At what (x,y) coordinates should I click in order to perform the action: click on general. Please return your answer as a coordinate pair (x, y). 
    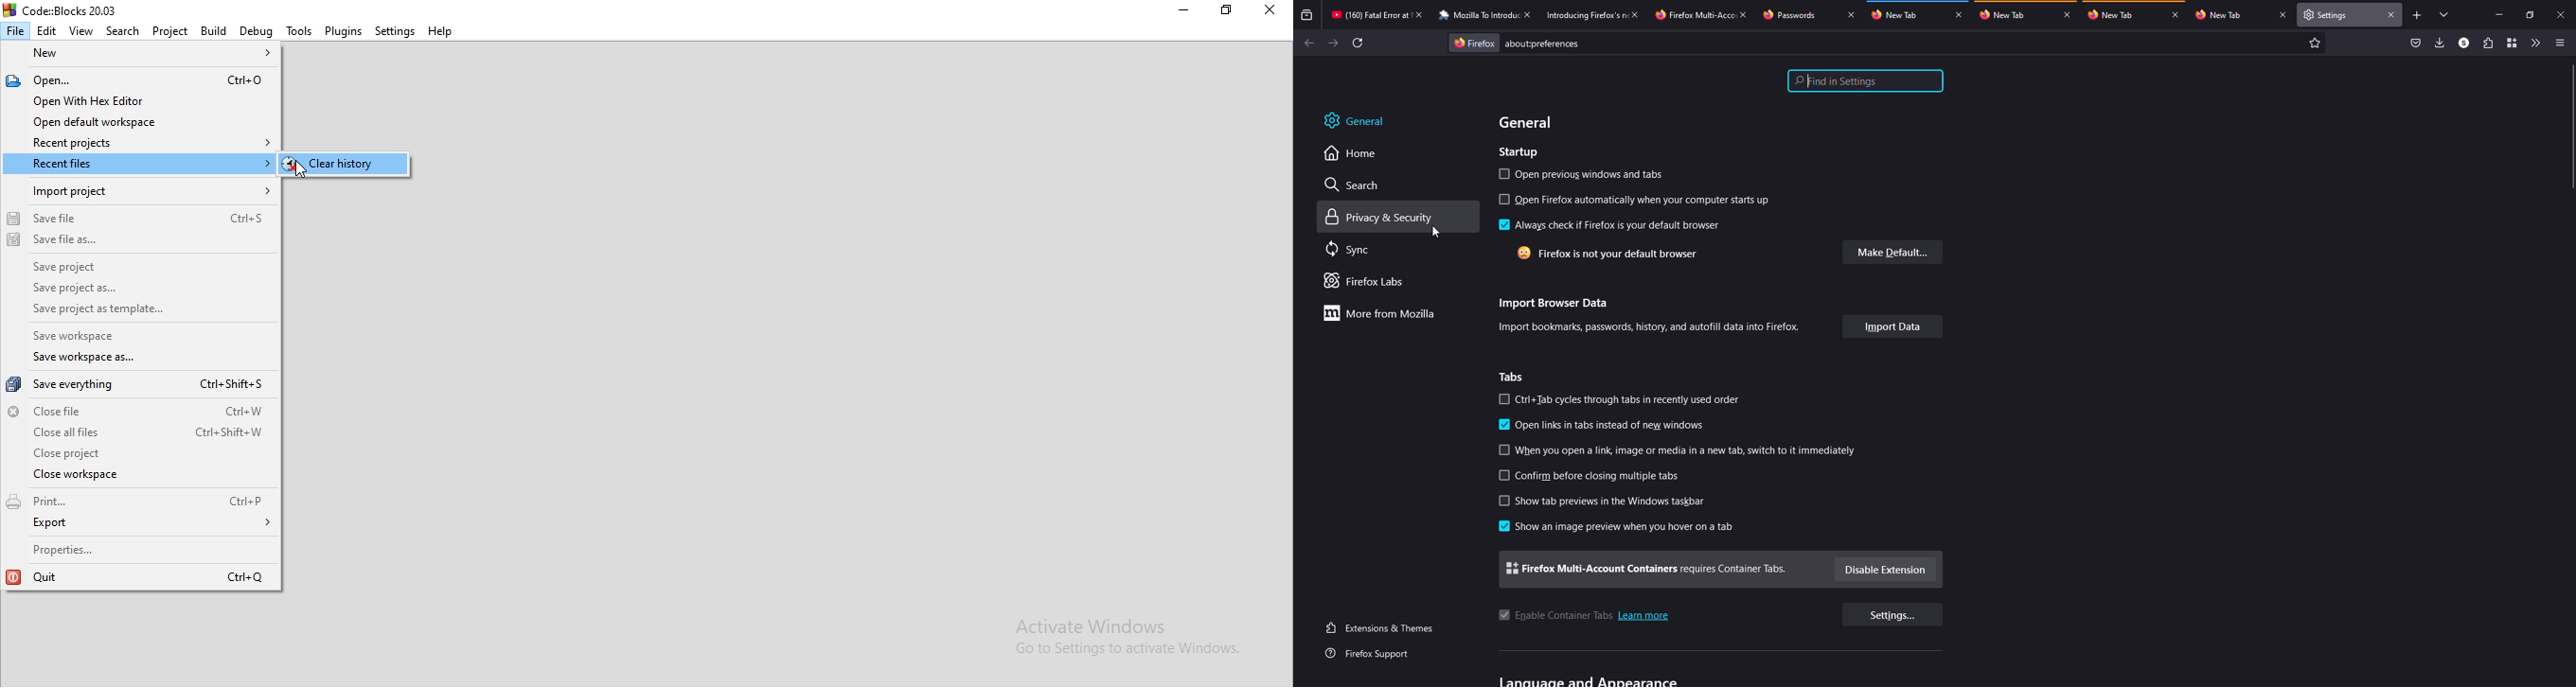
    Looking at the image, I should click on (1356, 121).